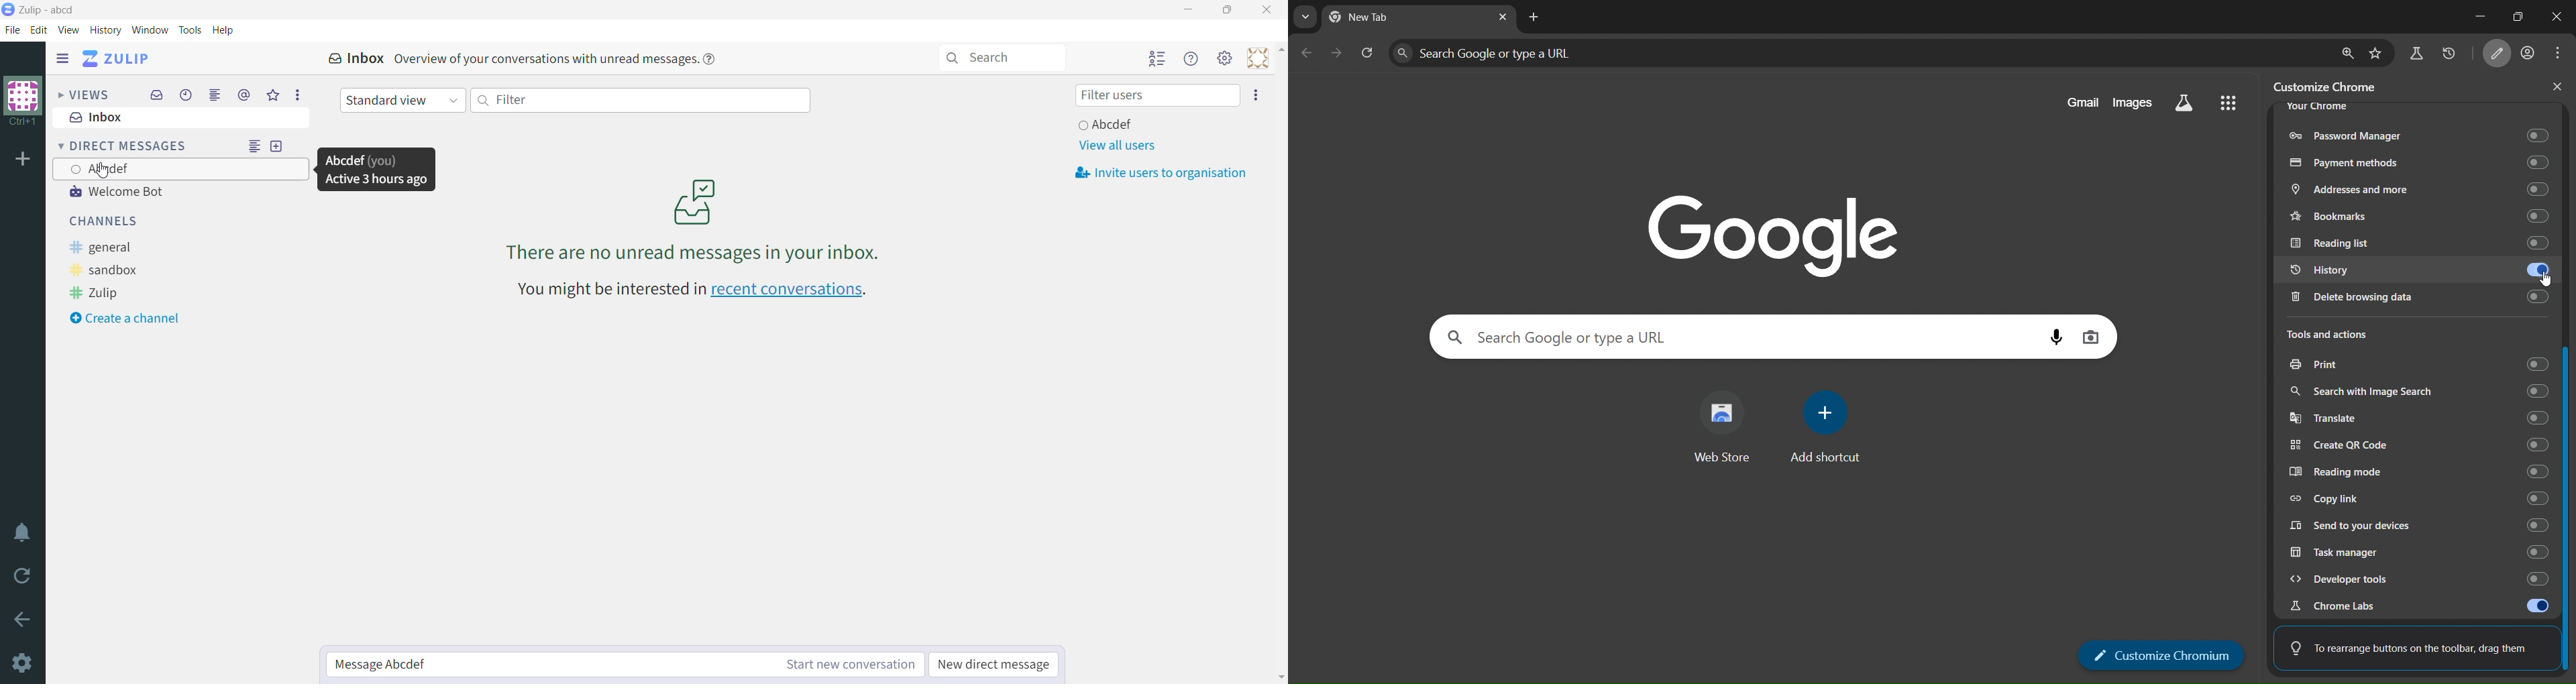  Describe the element at coordinates (2090, 336) in the screenshot. I see `image search` at that location.